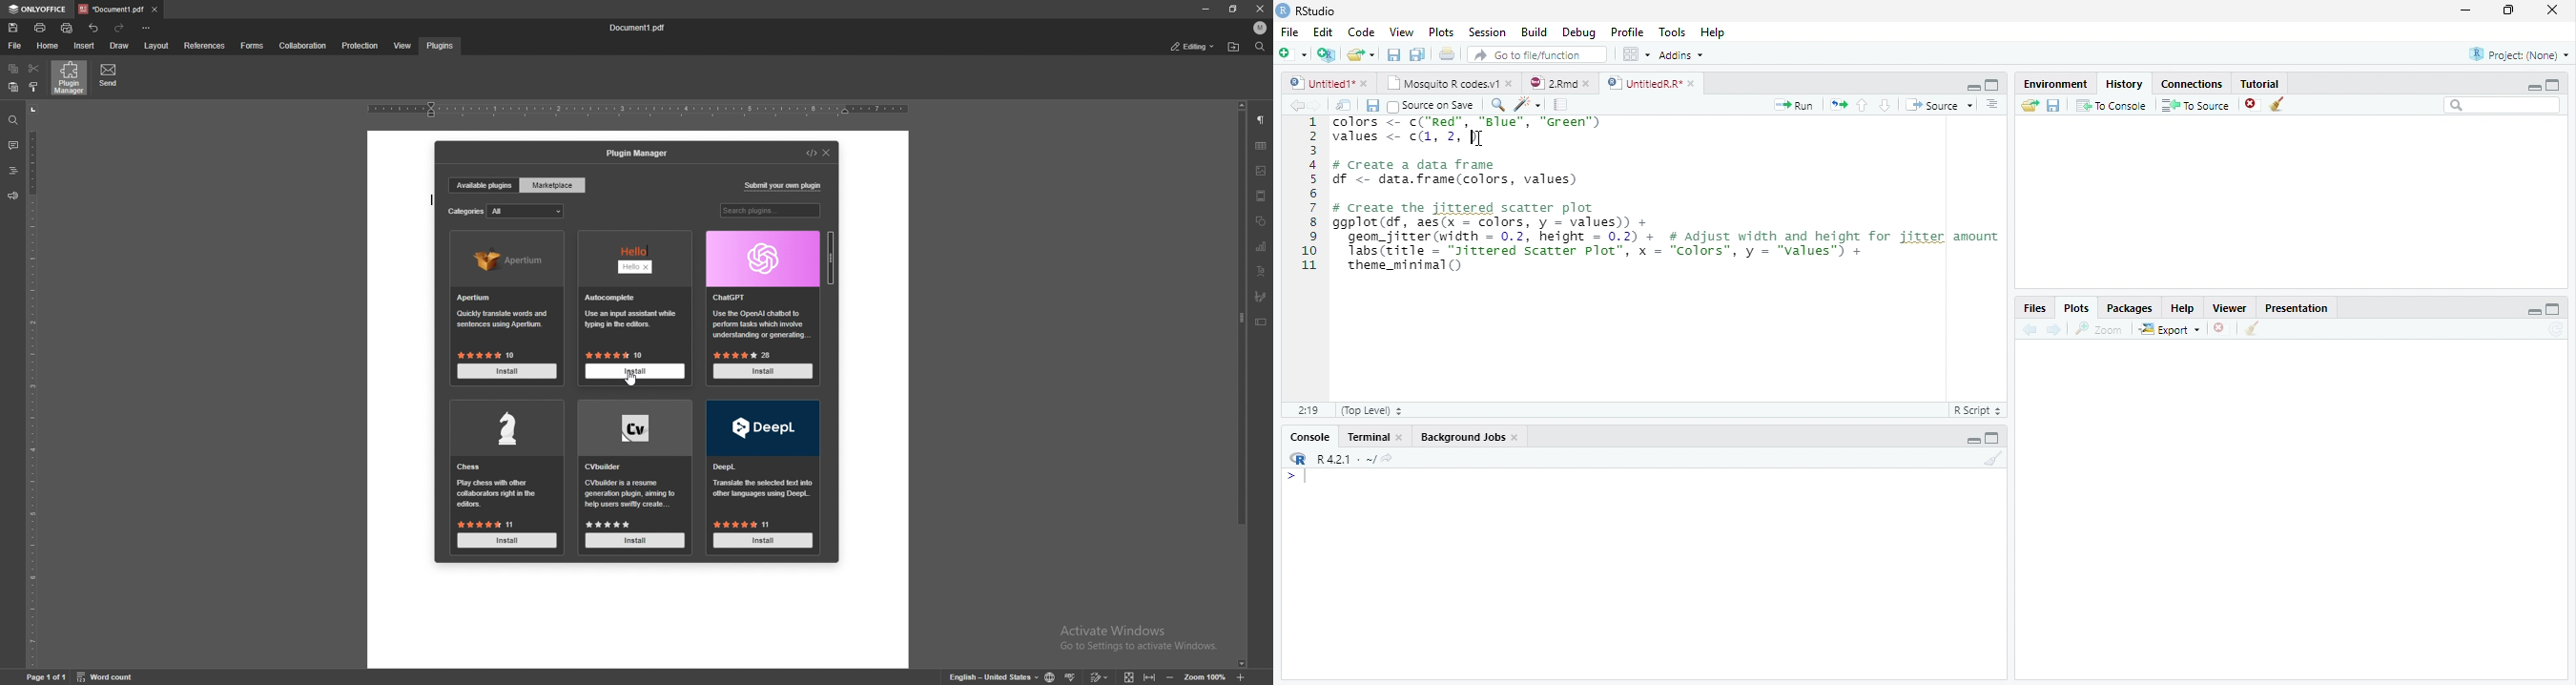  What do you see at coordinates (1939, 105) in the screenshot?
I see `Source` at bounding box center [1939, 105].